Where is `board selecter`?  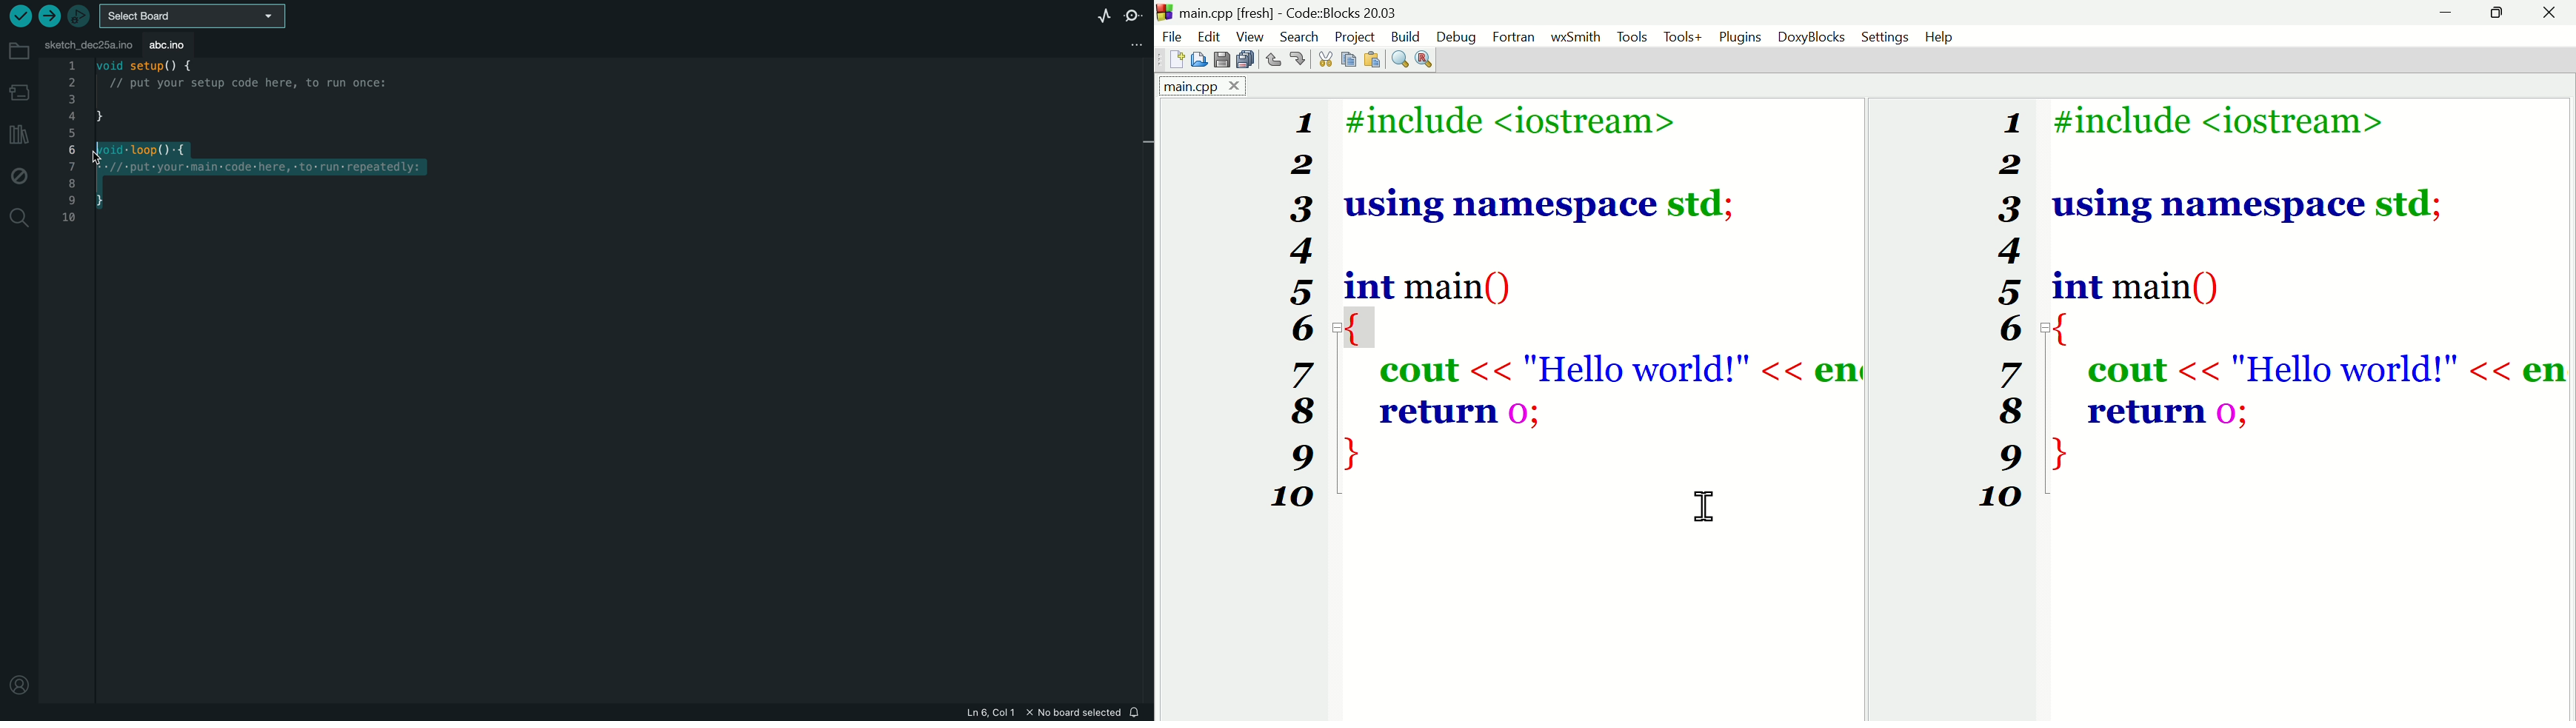
board selecter is located at coordinates (194, 16).